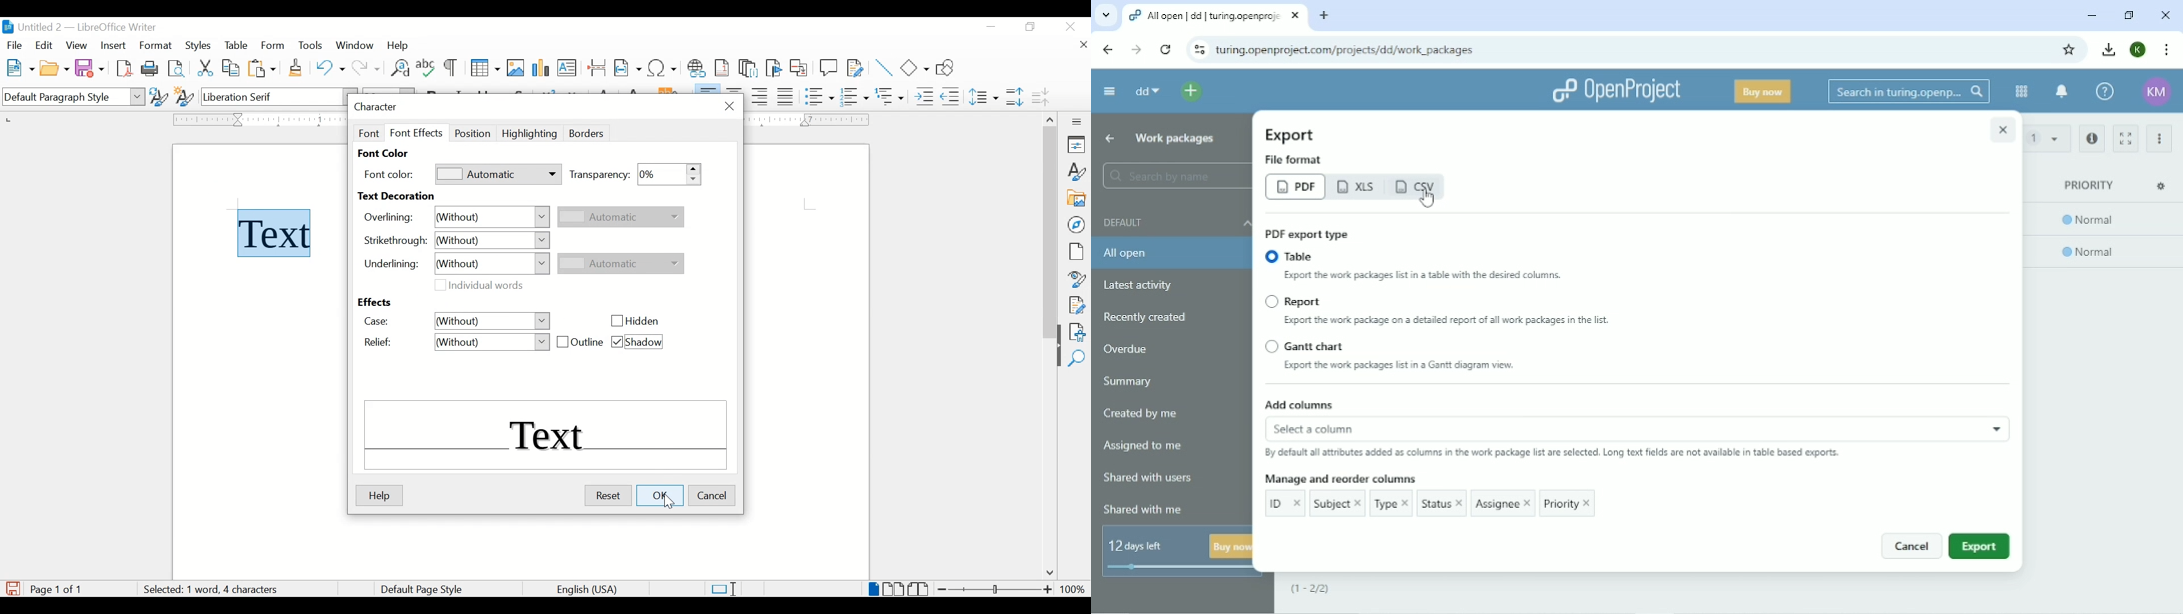 This screenshot has height=616, width=2184. Describe the element at coordinates (588, 590) in the screenshot. I see `language` at that location.